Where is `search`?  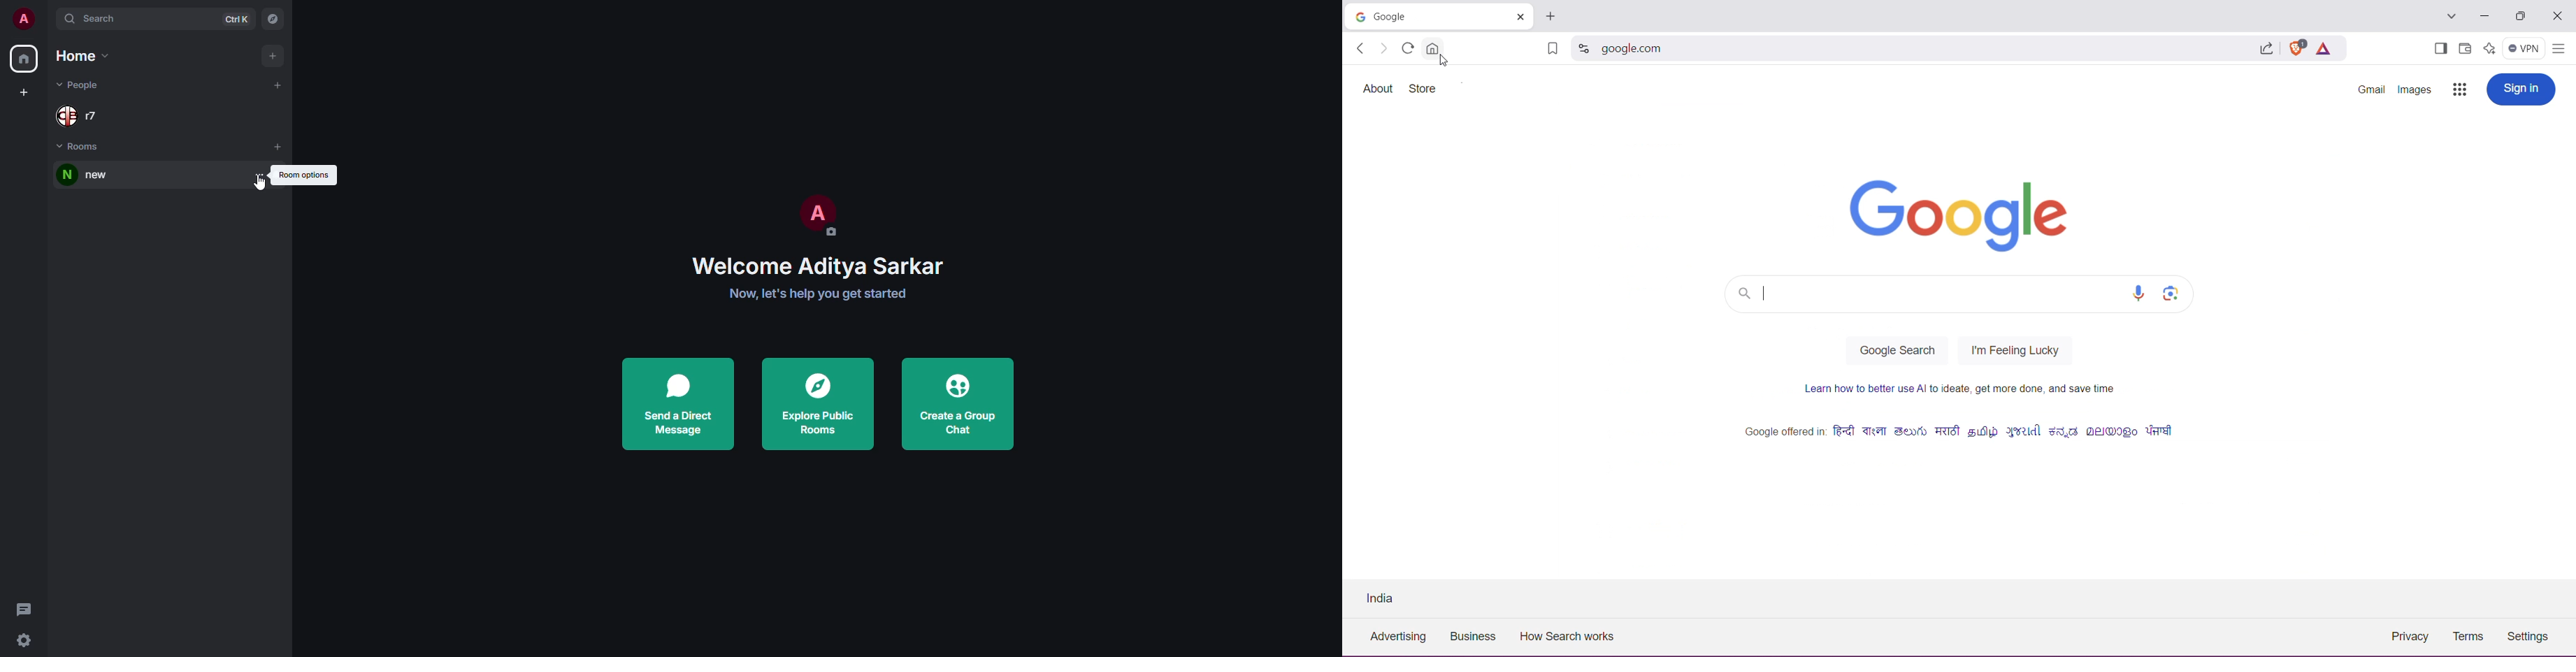 search is located at coordinates (99, 20).